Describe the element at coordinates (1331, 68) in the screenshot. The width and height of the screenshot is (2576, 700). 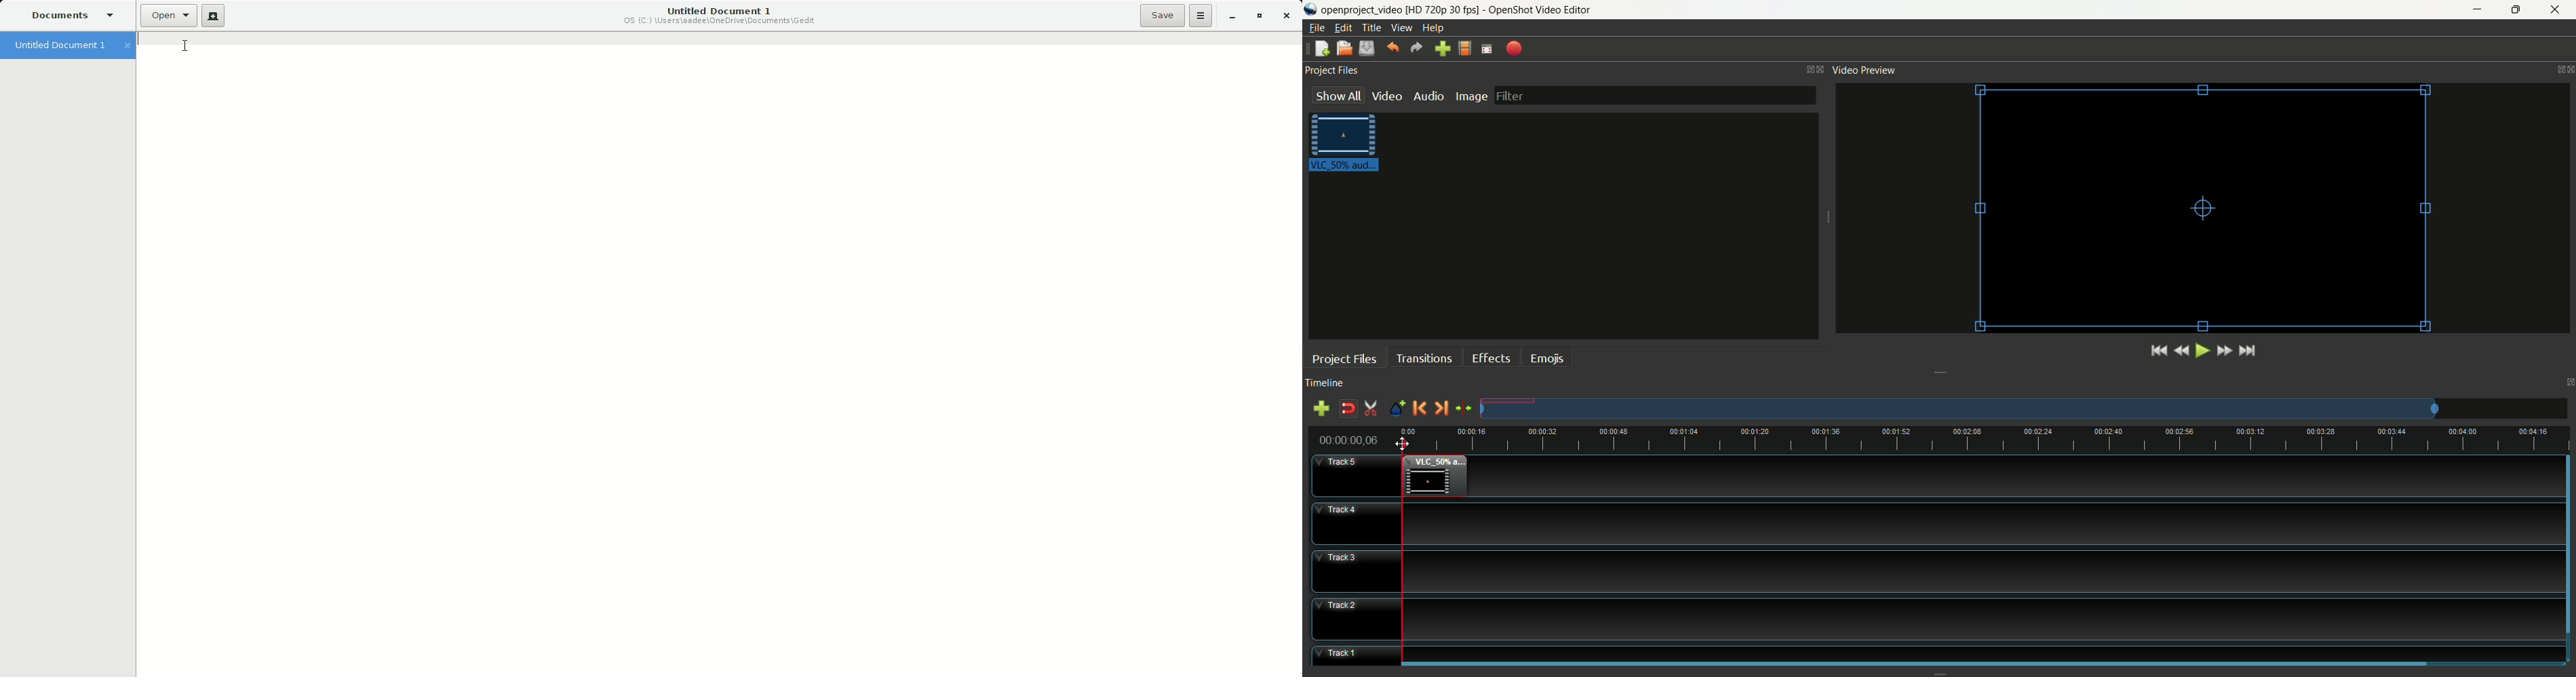
I see `project files` at that location.